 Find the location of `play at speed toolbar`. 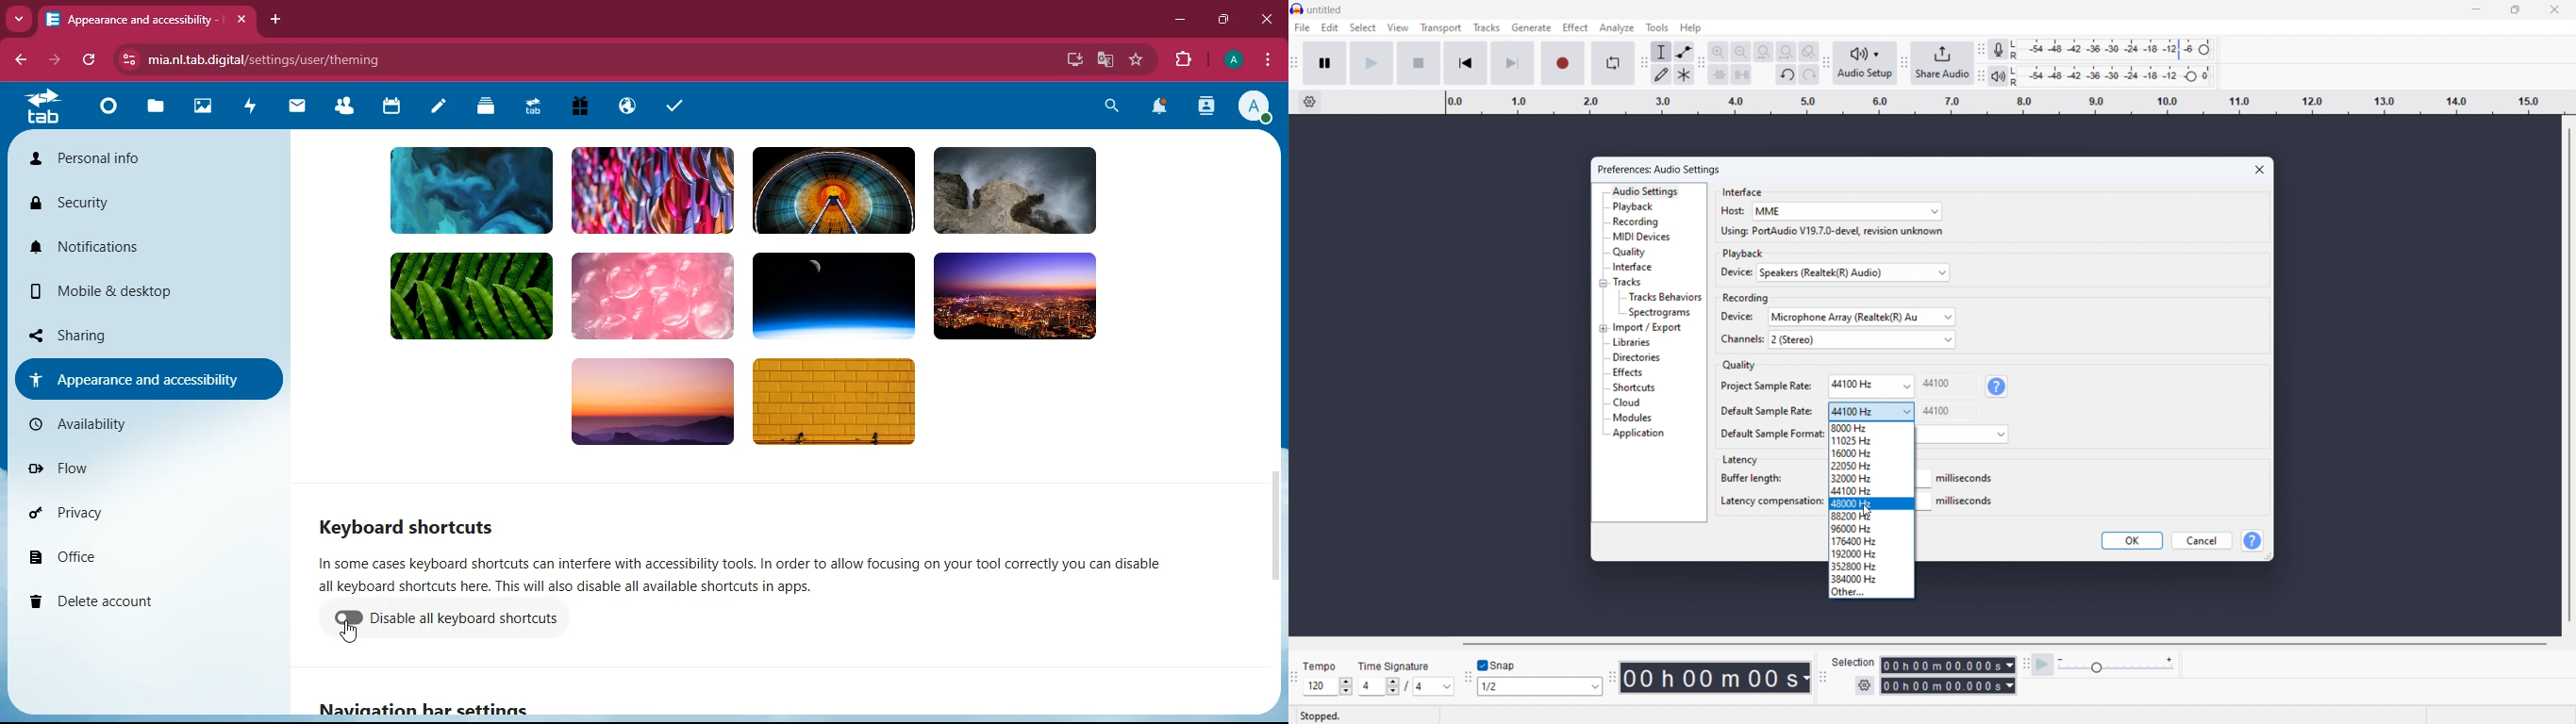

play at speed toolbar is located at coordinates (2026, 665).